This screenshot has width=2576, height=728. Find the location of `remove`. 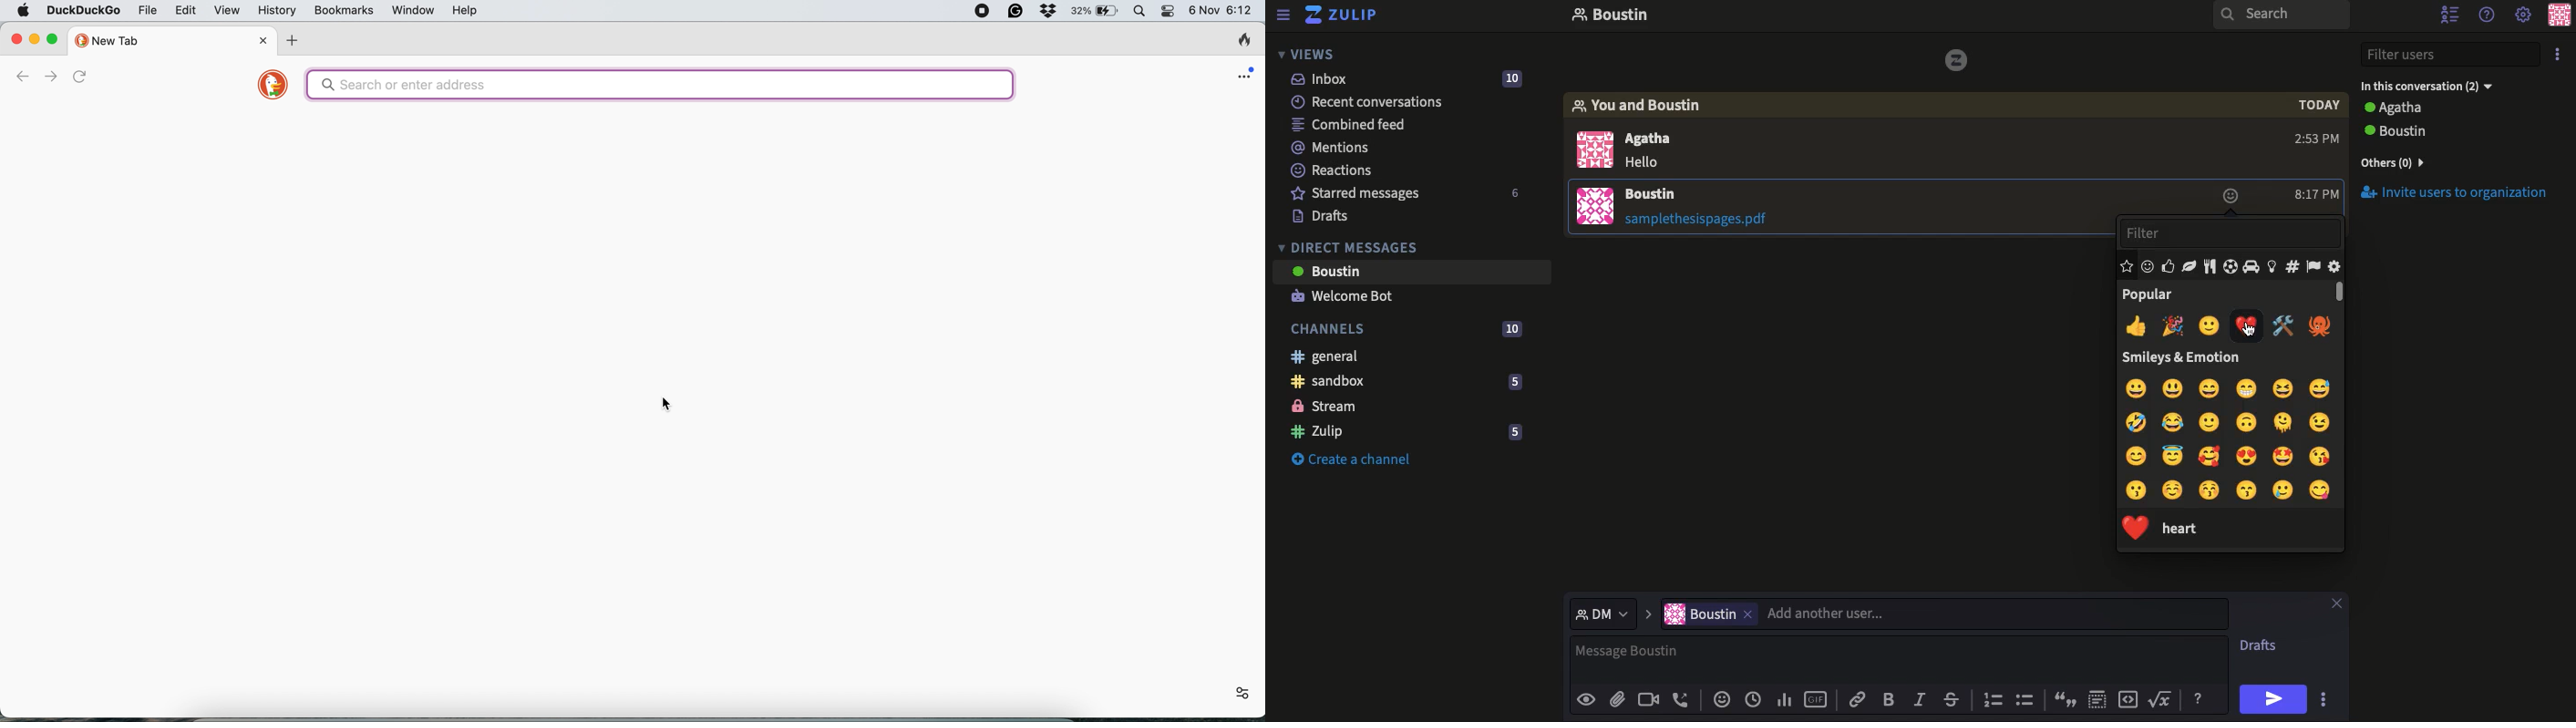

remove is located at coordinates (1748, 614).